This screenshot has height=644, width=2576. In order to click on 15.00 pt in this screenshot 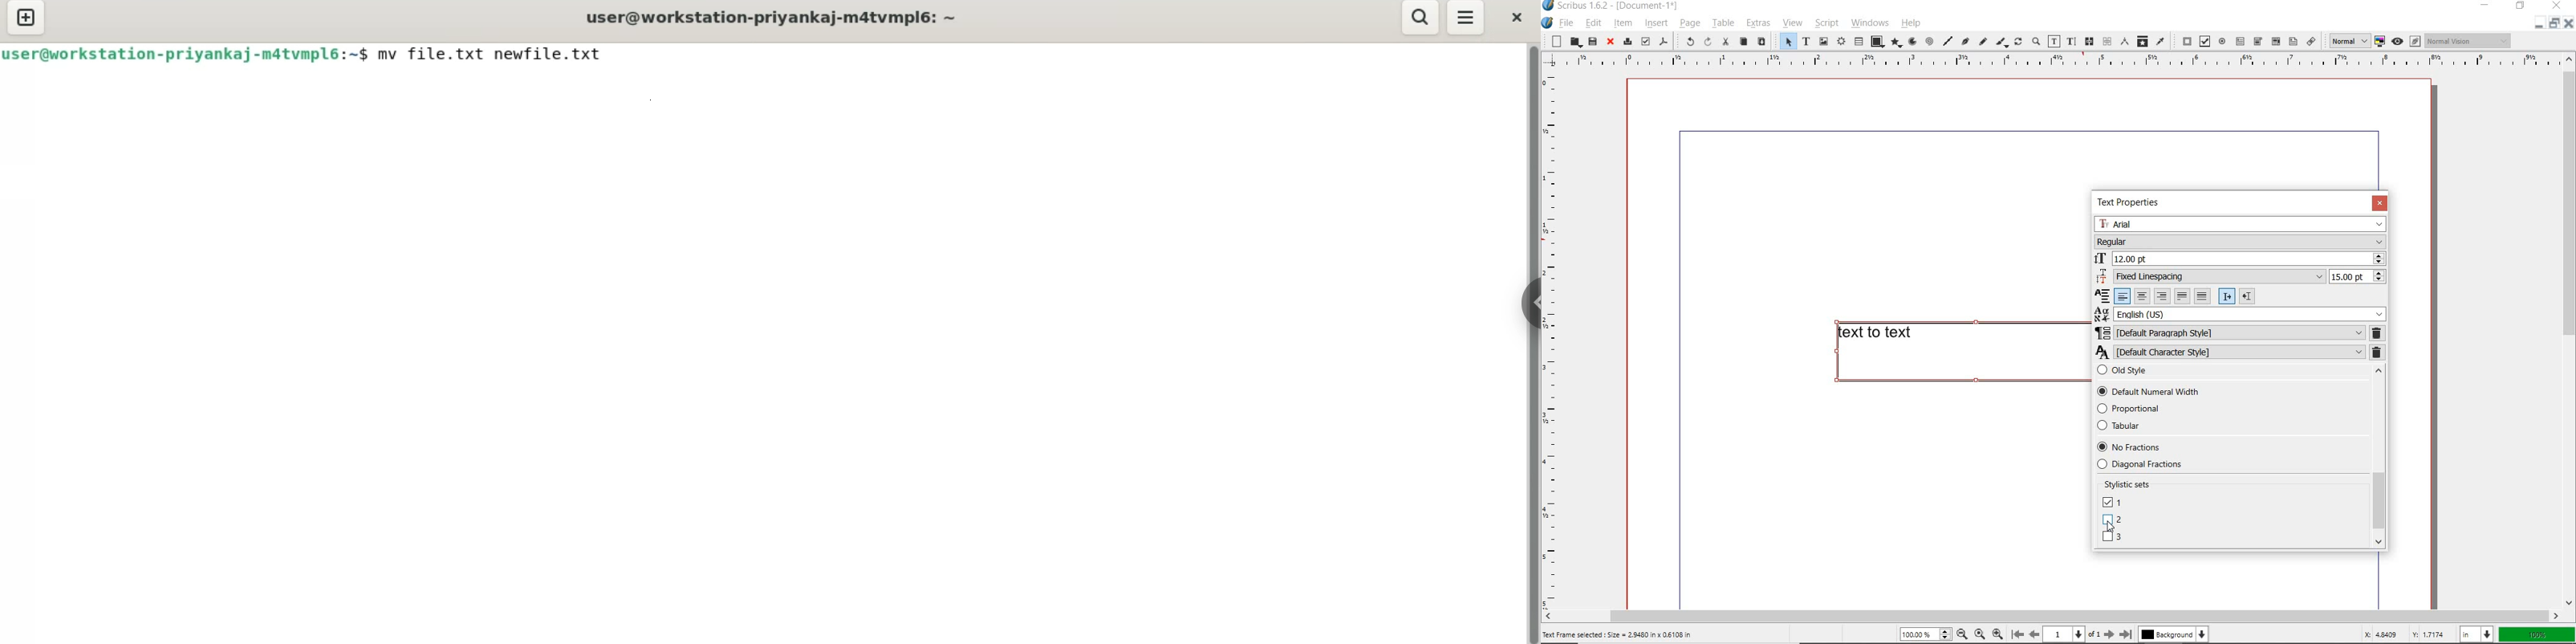, I will do `click(2356, 277)`.